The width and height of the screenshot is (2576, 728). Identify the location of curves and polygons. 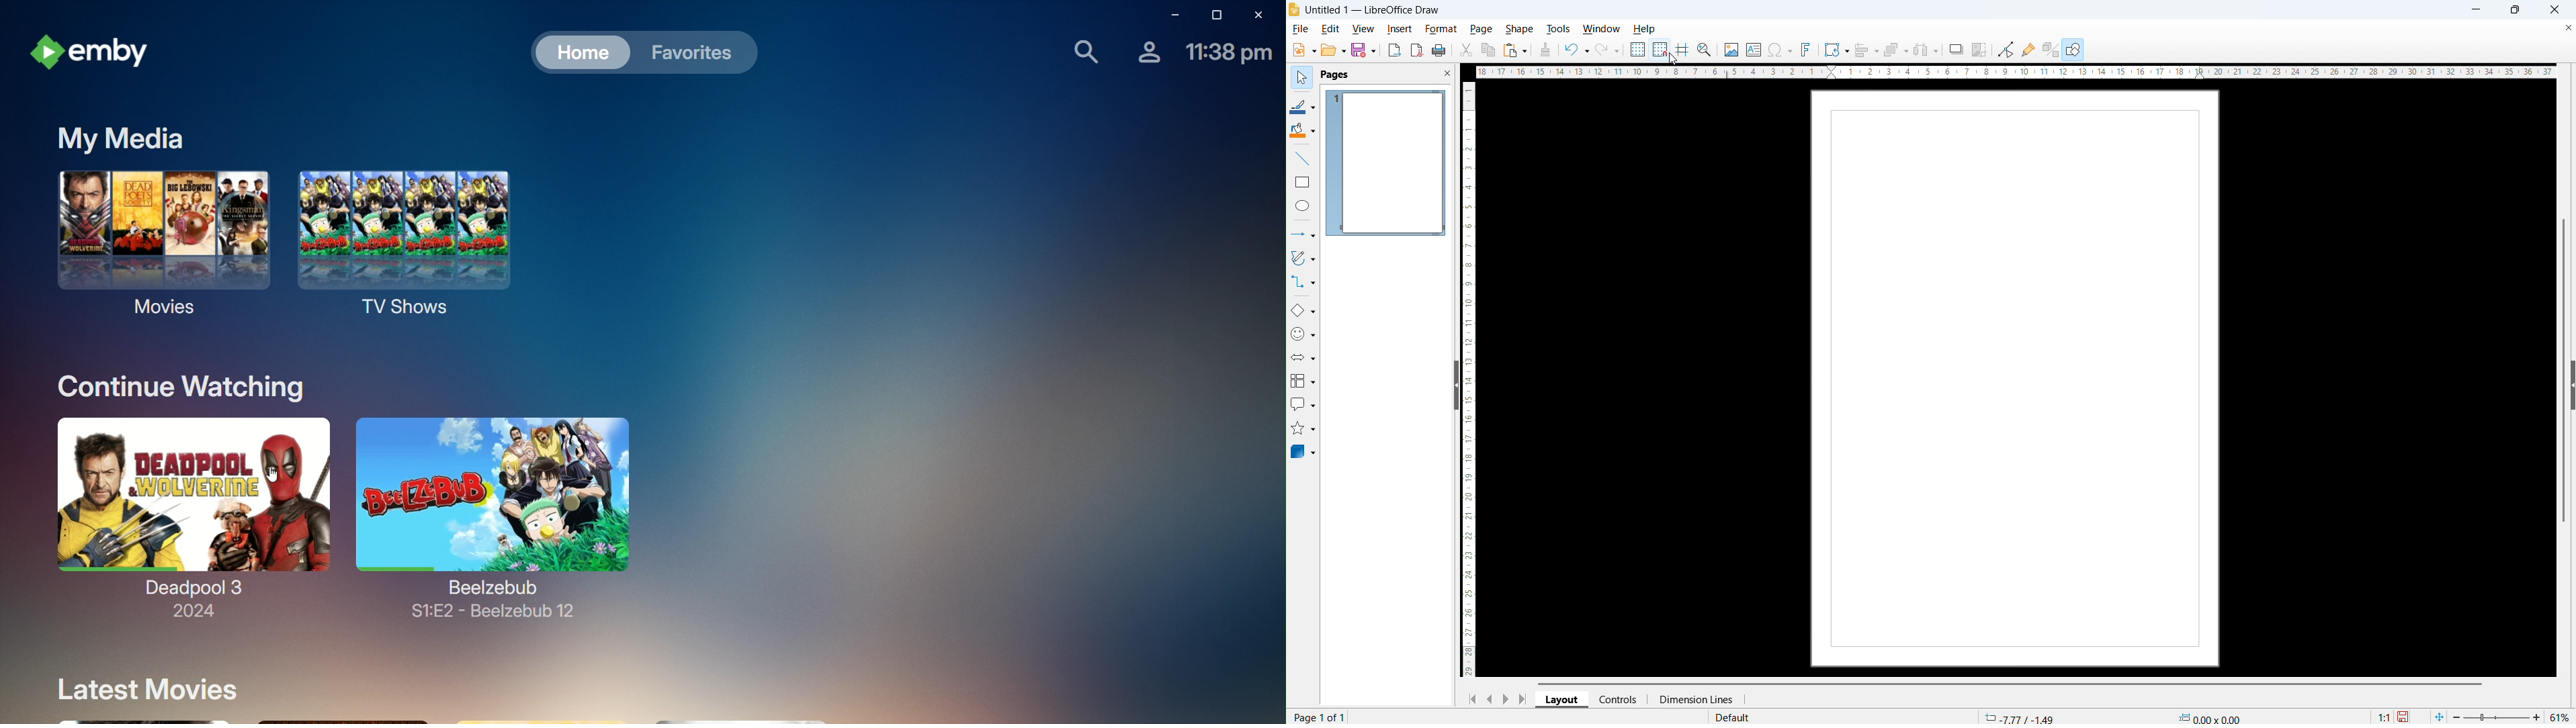
(1303, 258).